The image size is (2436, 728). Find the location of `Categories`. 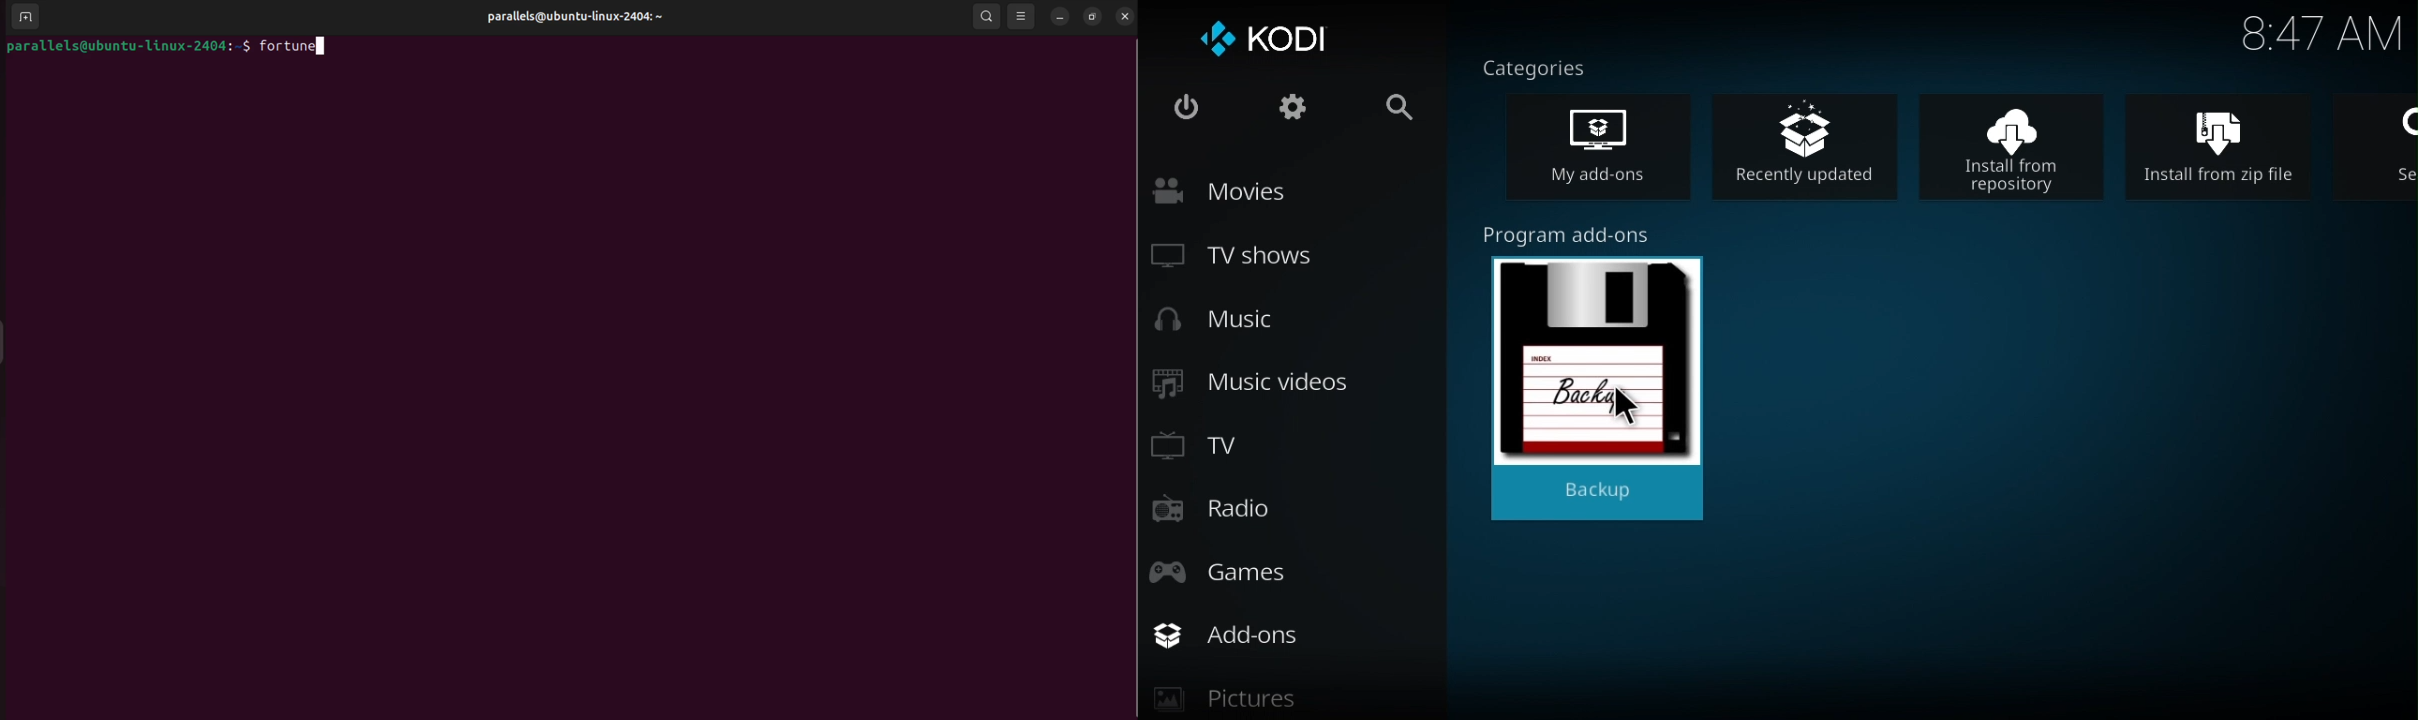

Categories is located at coordinates (1545, 66).